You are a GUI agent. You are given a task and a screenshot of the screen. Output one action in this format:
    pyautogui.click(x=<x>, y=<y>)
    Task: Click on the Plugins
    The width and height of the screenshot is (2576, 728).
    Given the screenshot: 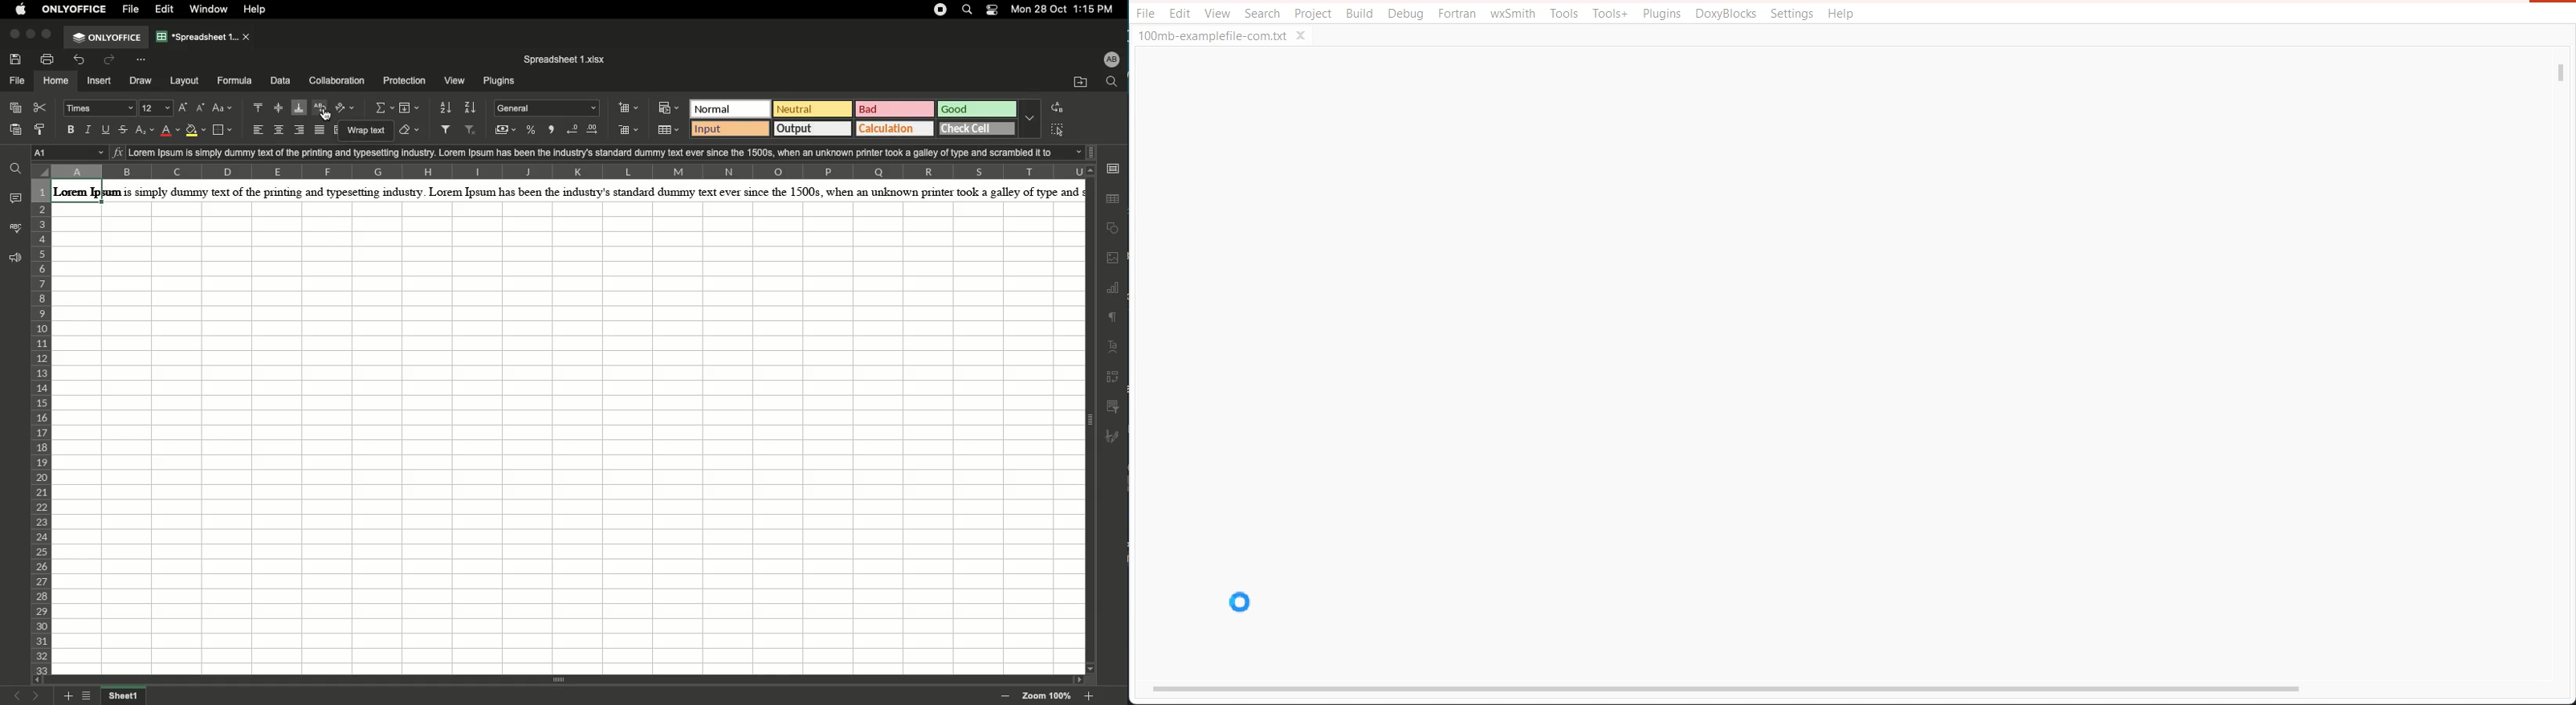 What is the action you would take?
    pyautogui.click(x=1661, y=14)
    